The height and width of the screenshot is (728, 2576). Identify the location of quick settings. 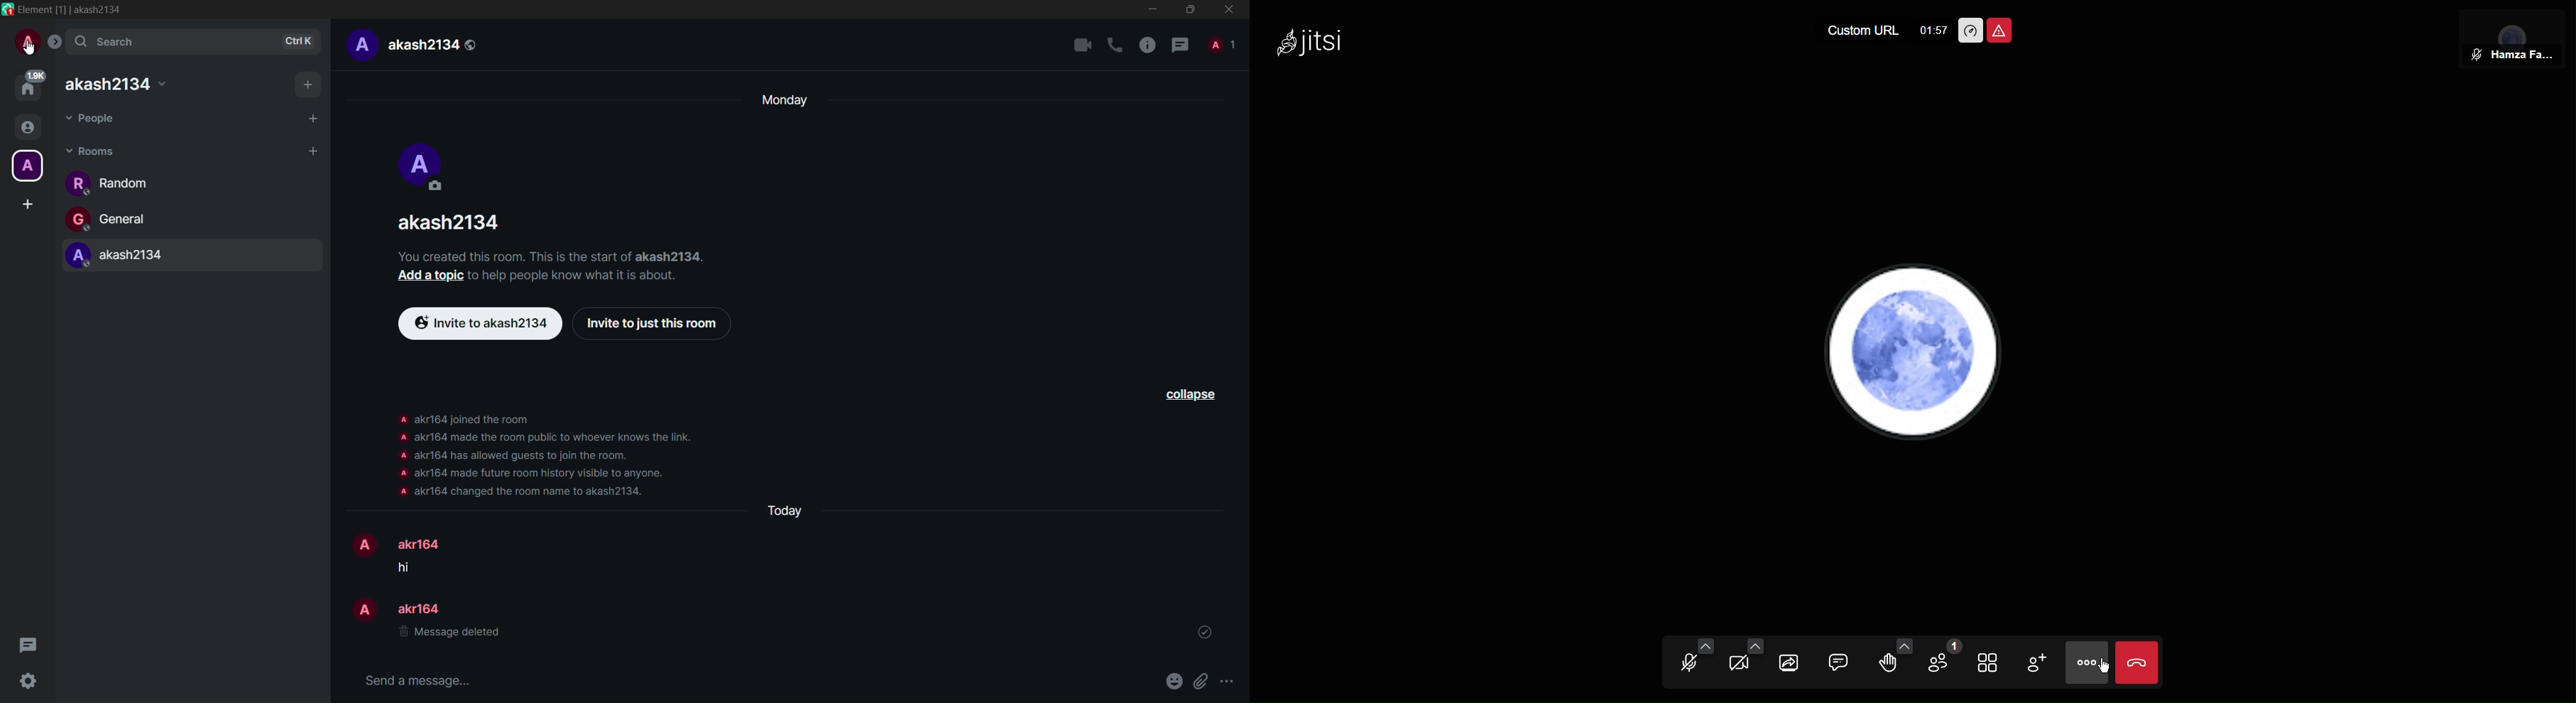
(29, 682).